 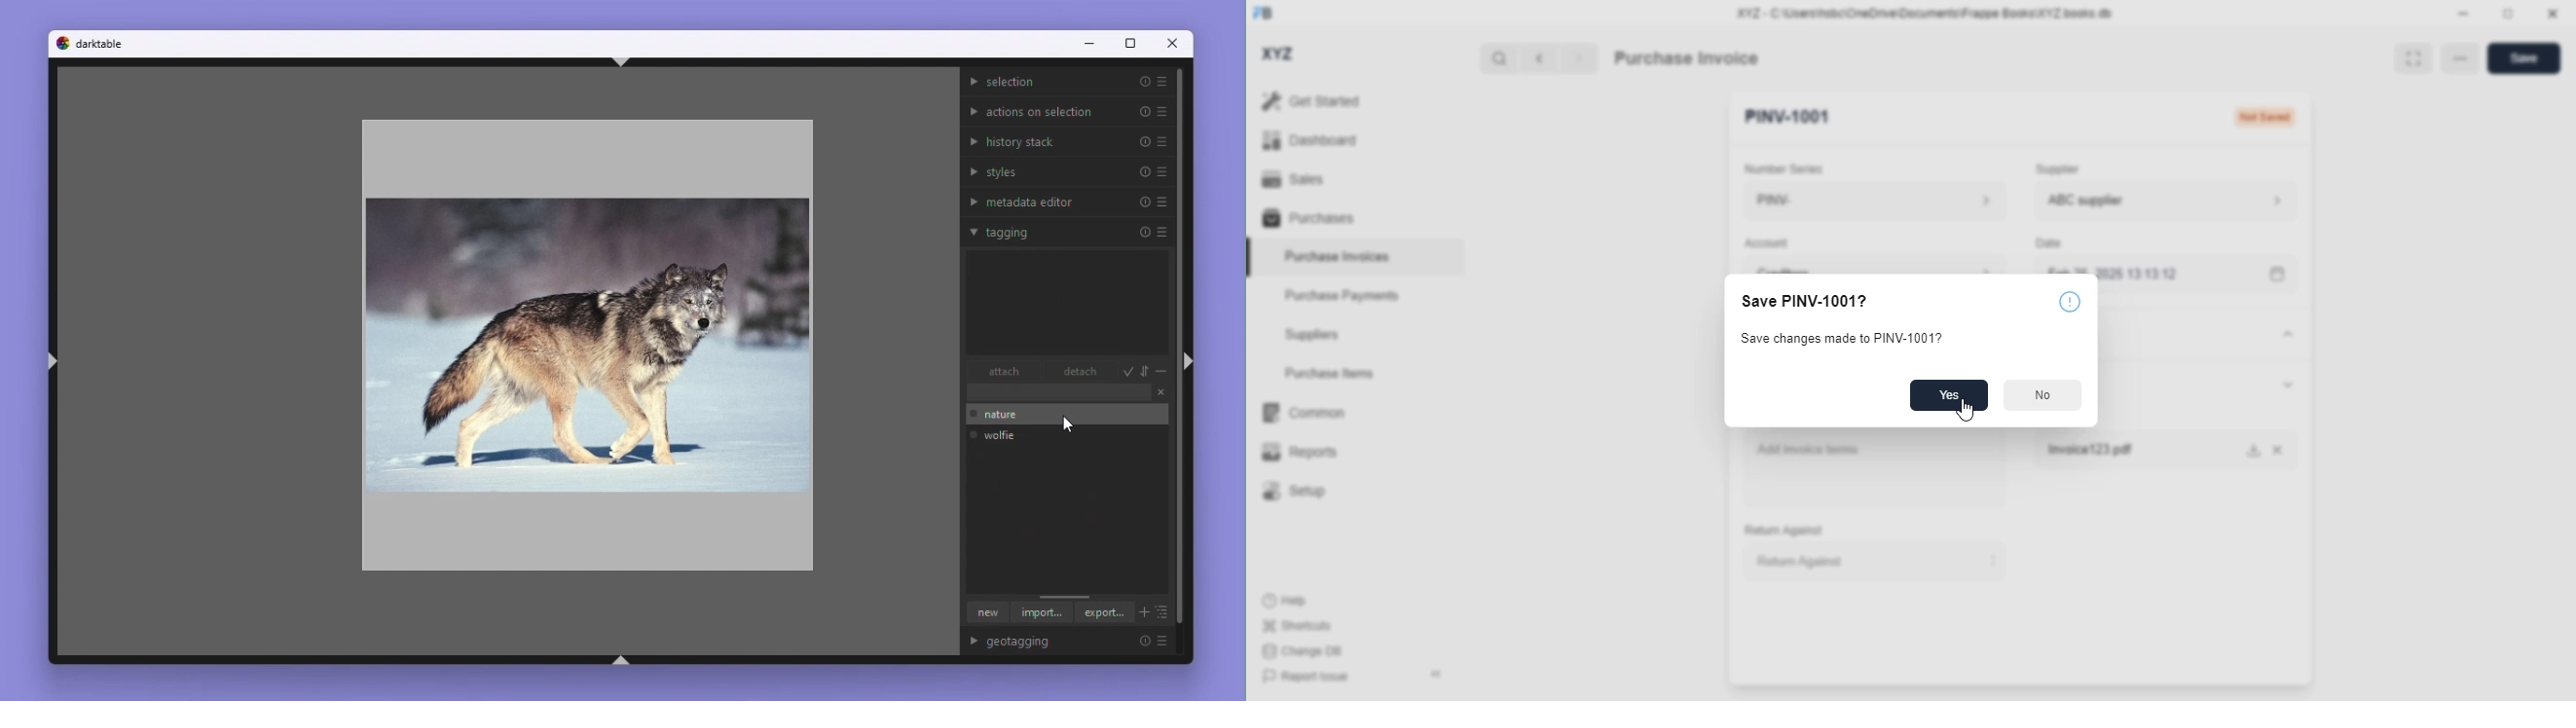 I want to click on toggle expand/collapse, so click(x=2288, y=385).